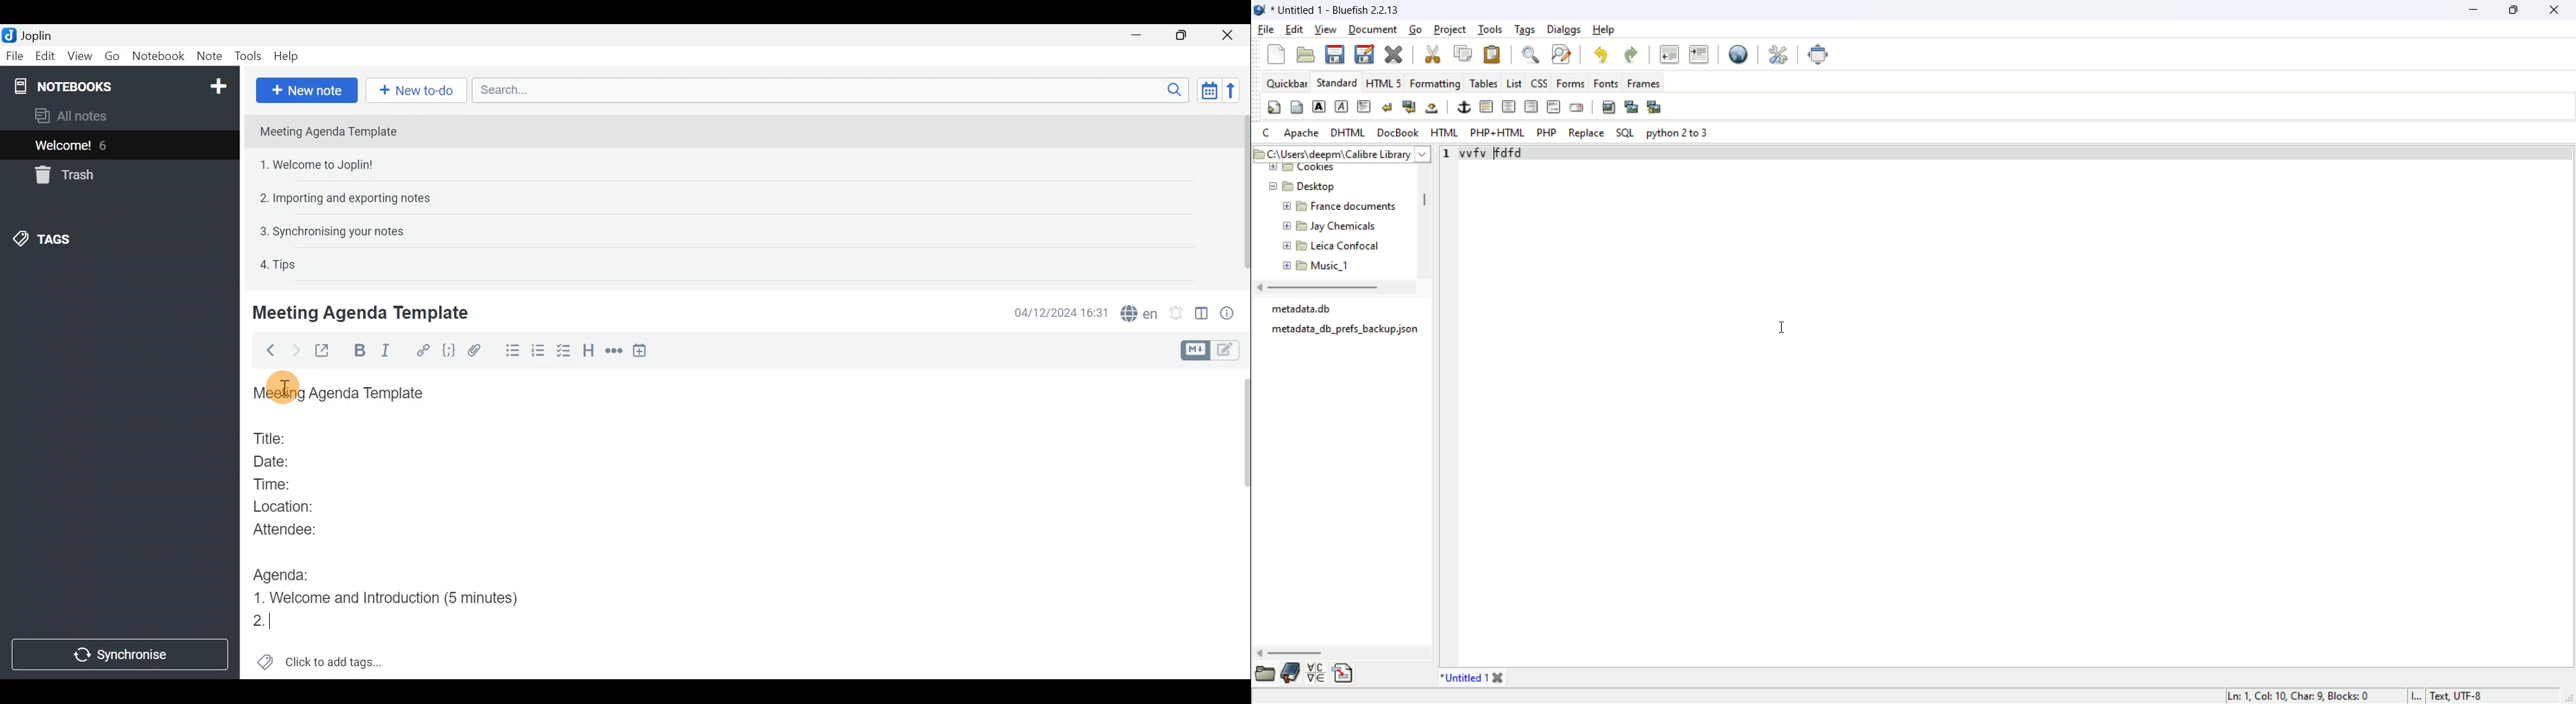 This screenshot has height=728, width=2576. What do you see at coordinates (36, 35) in the screenshot?
I see `Joplin` at bounding box center [36, 35].